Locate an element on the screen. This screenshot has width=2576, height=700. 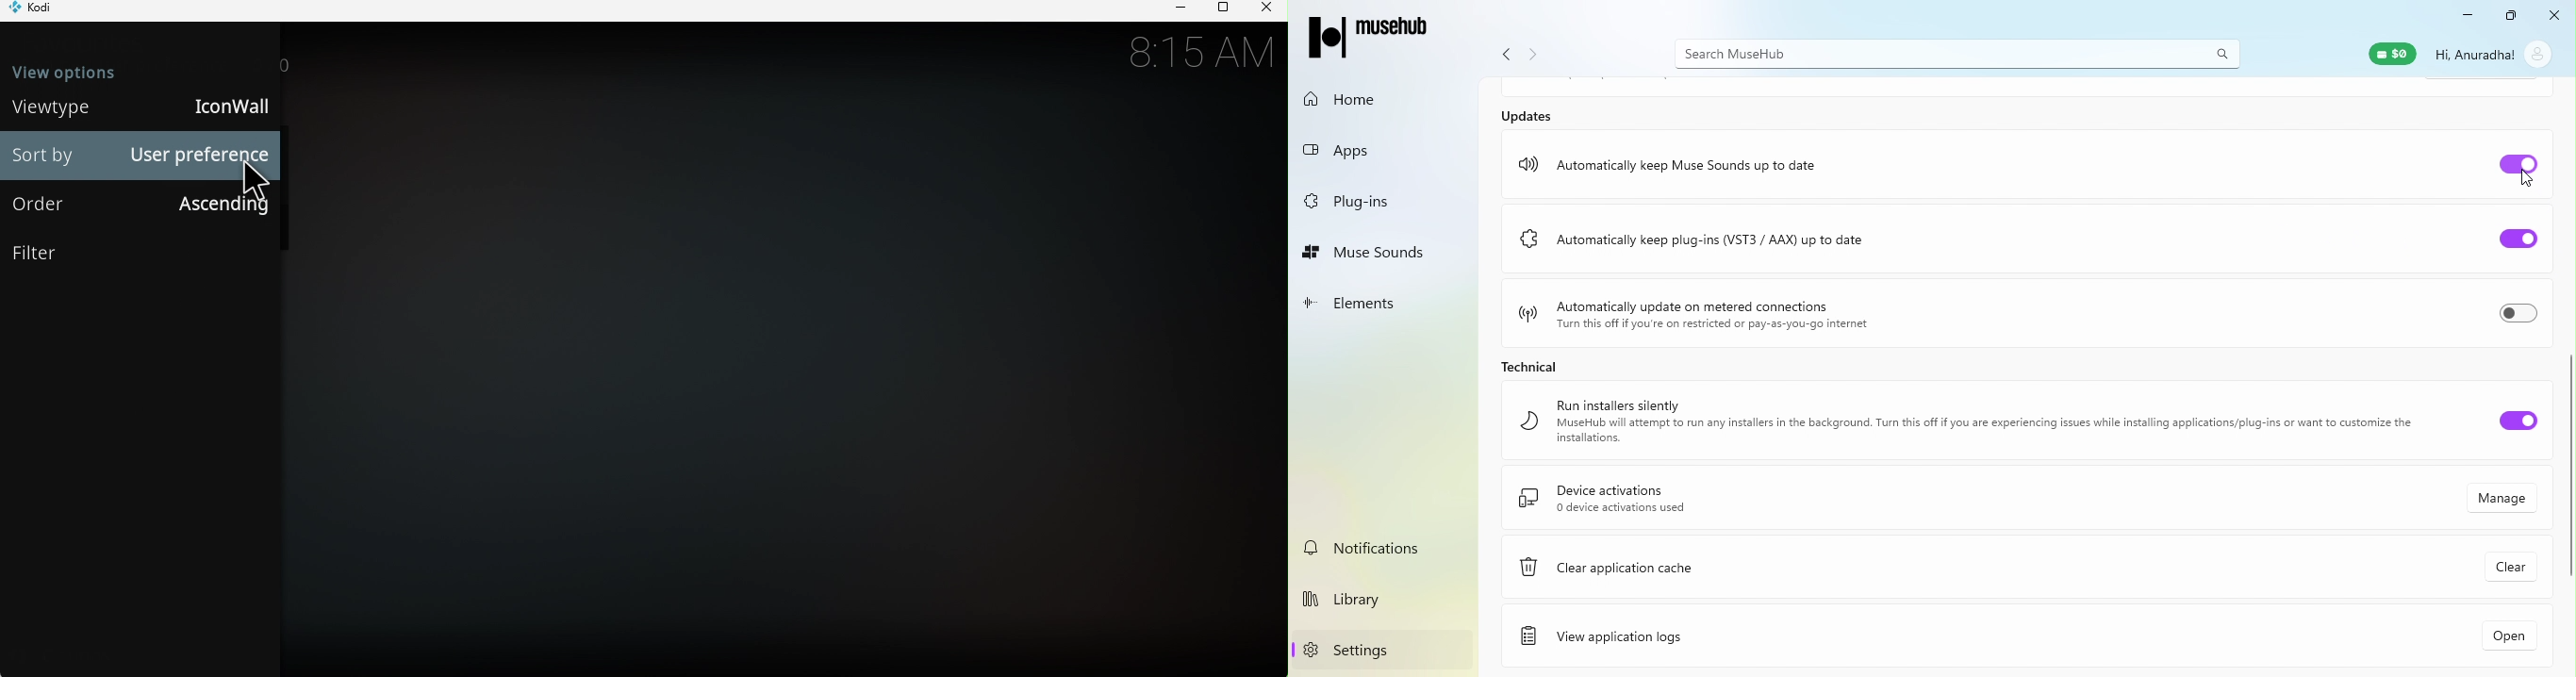
Run installer silently is located at coordinates (1957, 421).